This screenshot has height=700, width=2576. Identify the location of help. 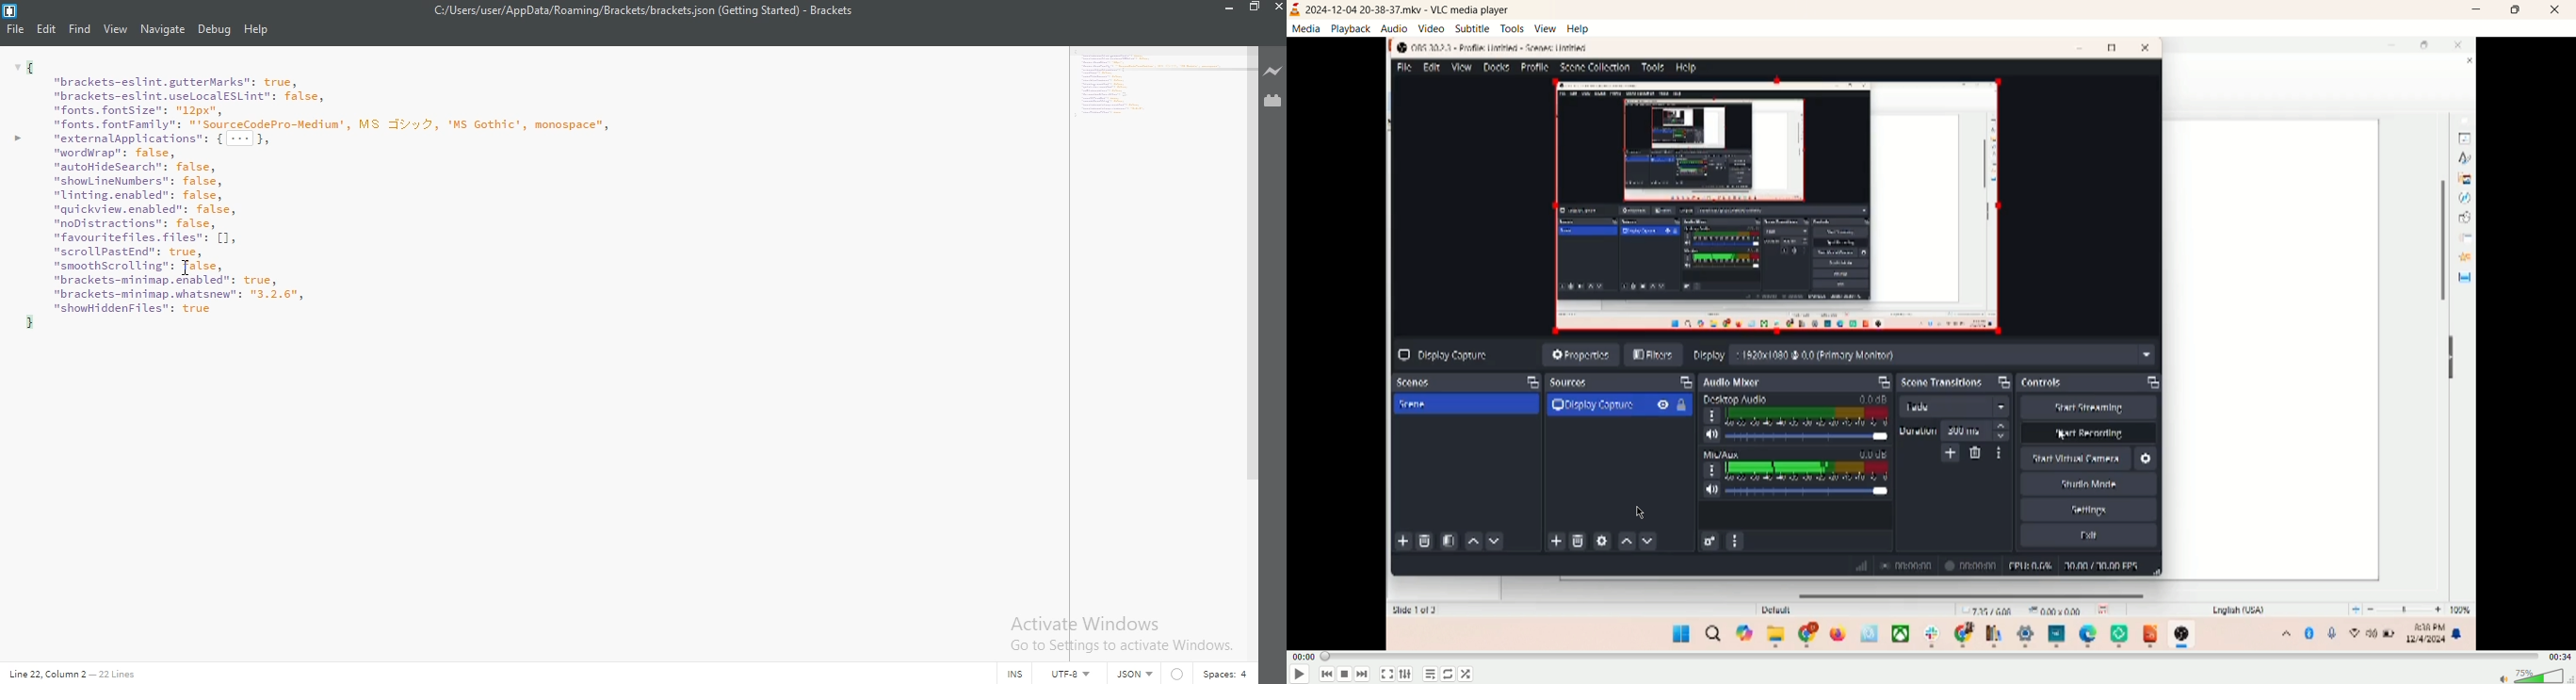
(1579, 29).